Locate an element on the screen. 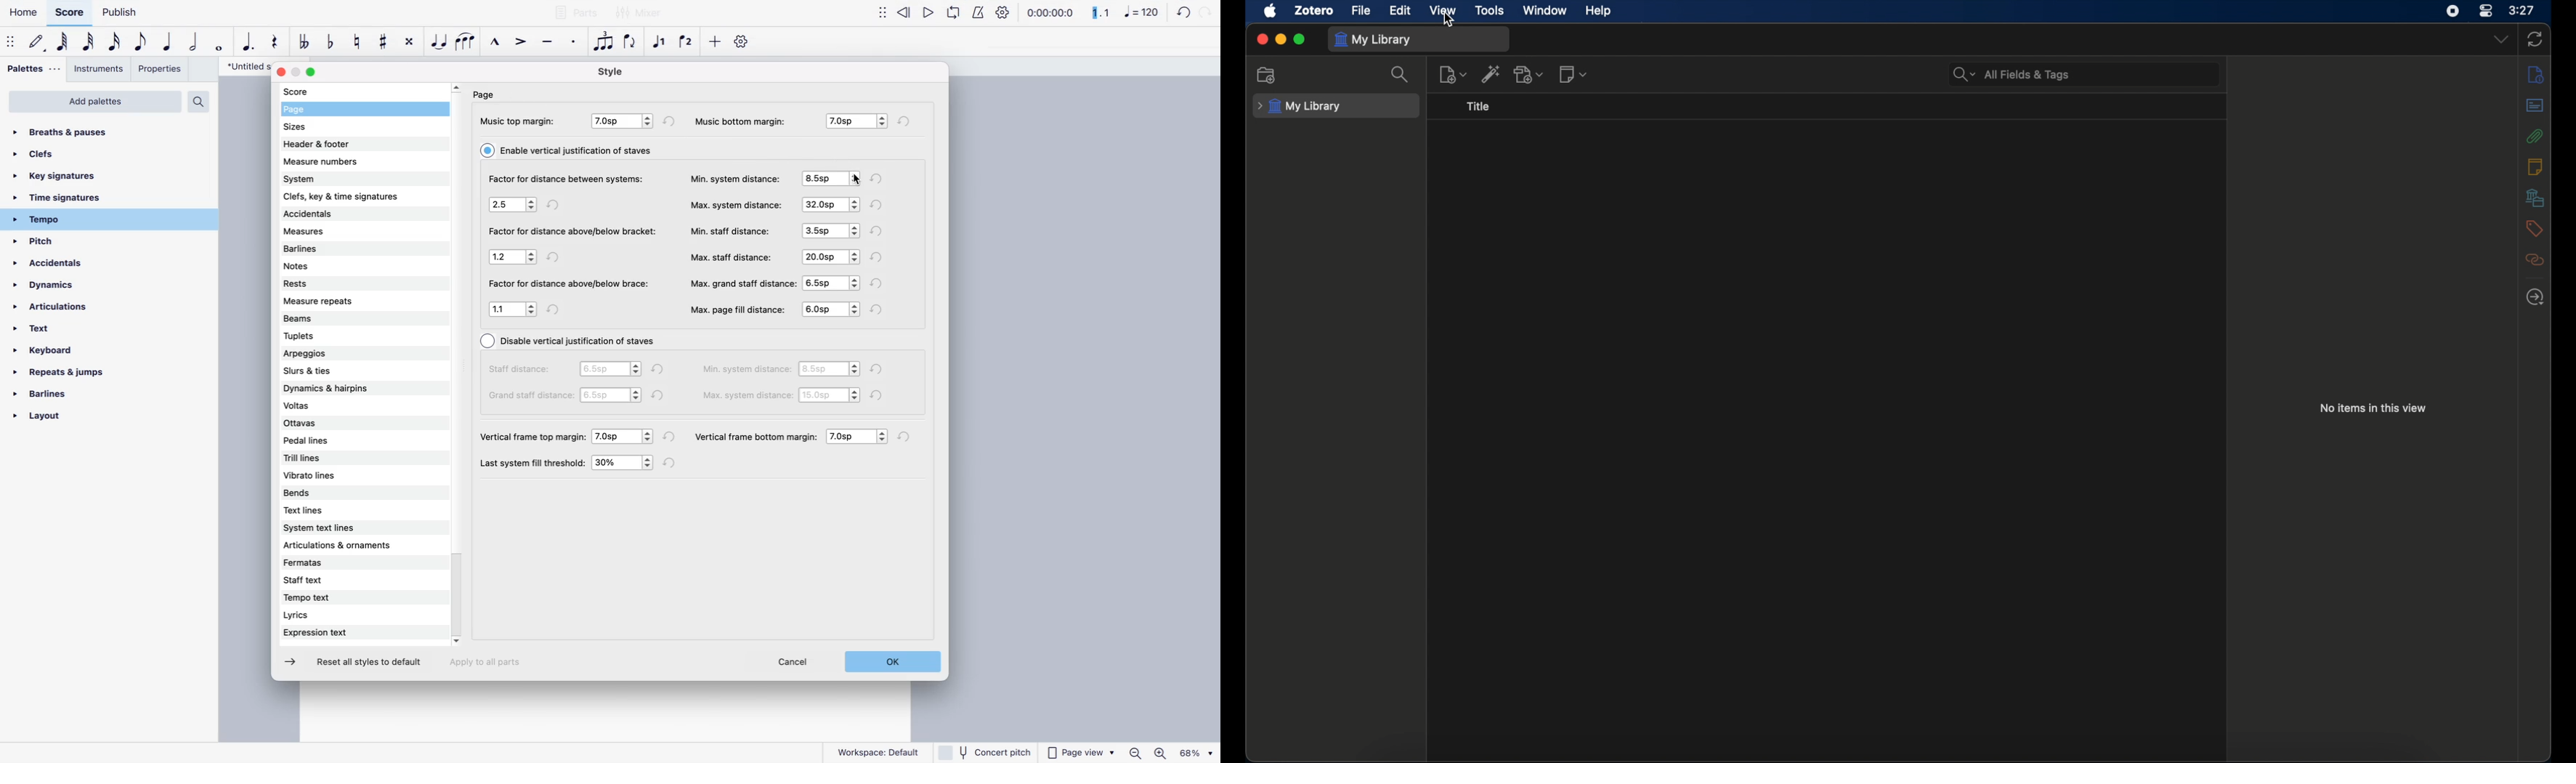  dynamics & hairpins is located at coordinates (344, 388).